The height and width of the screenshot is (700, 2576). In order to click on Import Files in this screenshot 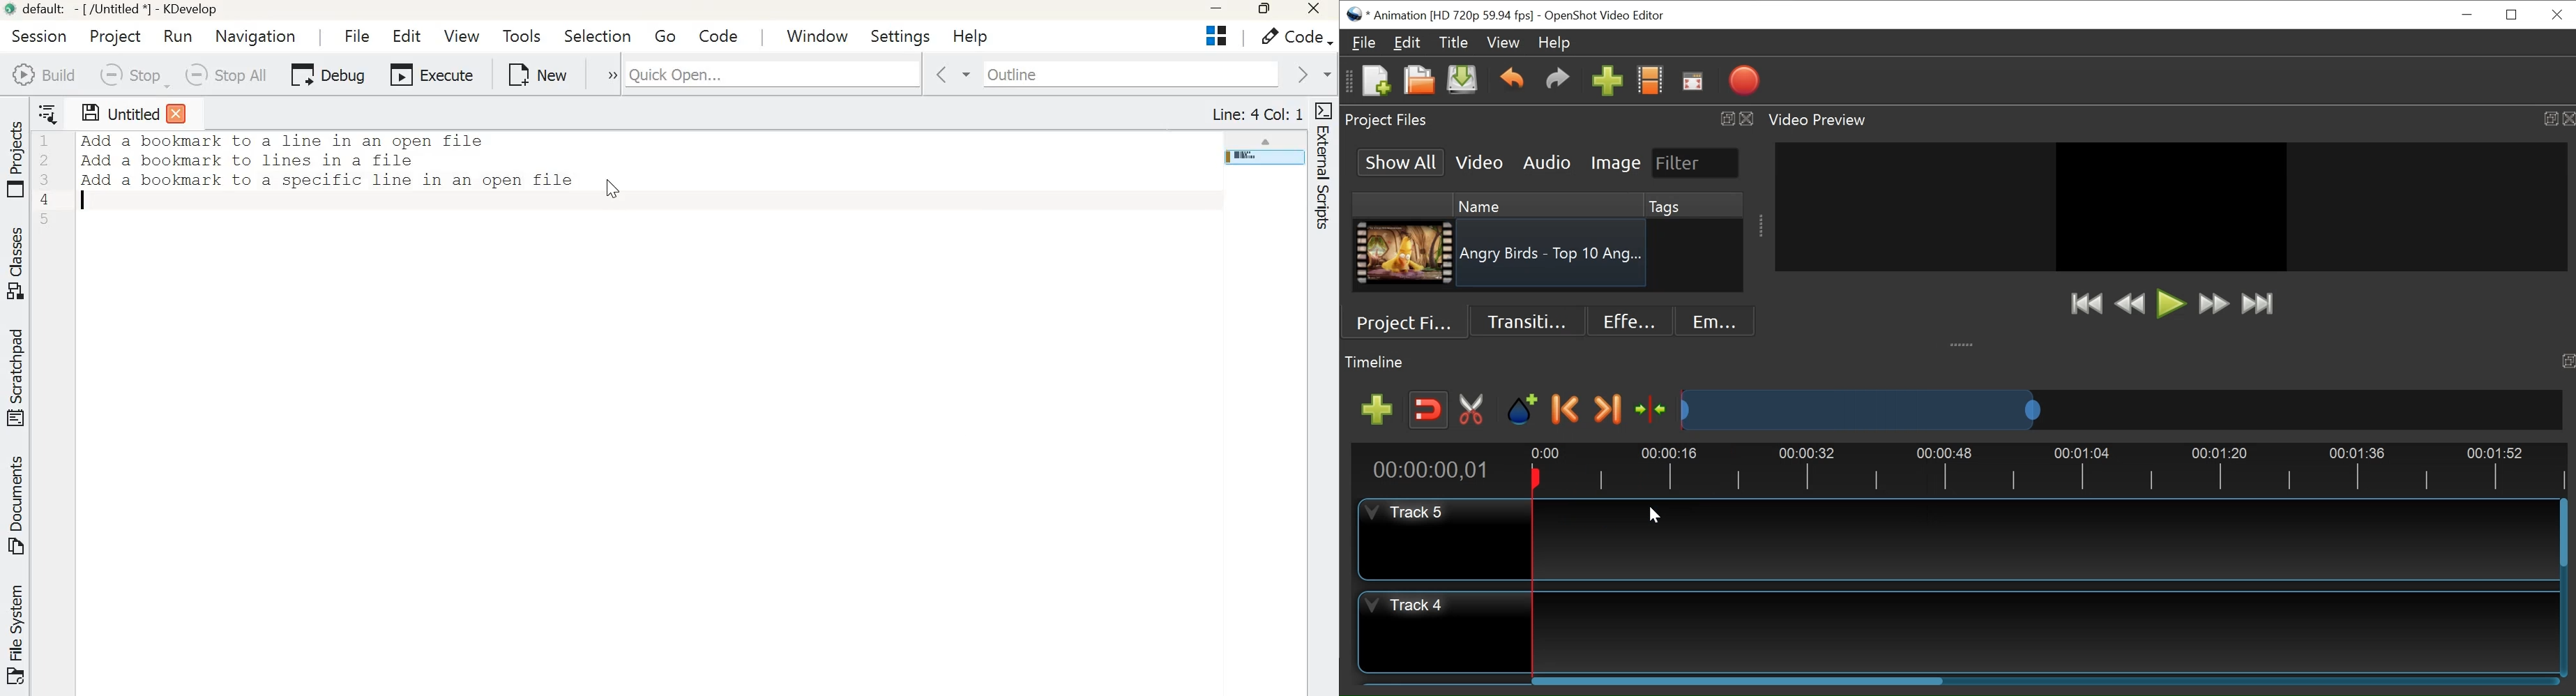, I will do `click(1608, 81)`.